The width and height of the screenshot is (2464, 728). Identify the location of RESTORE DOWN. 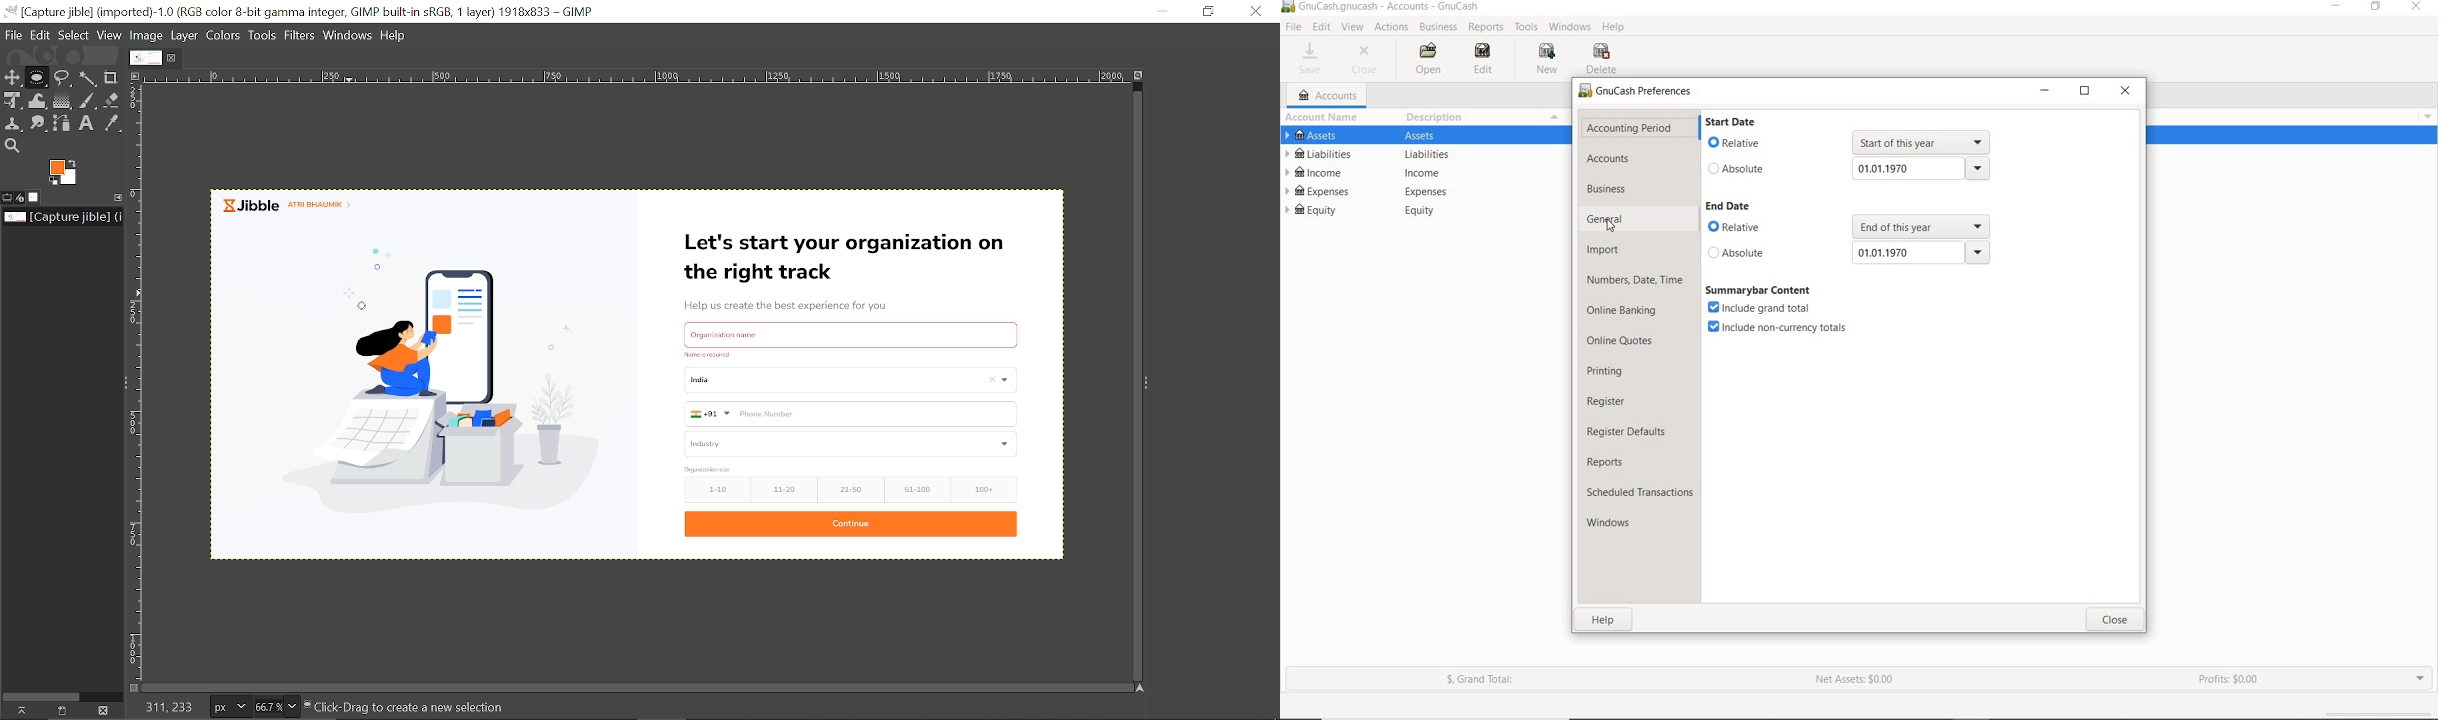
(2084, 92).